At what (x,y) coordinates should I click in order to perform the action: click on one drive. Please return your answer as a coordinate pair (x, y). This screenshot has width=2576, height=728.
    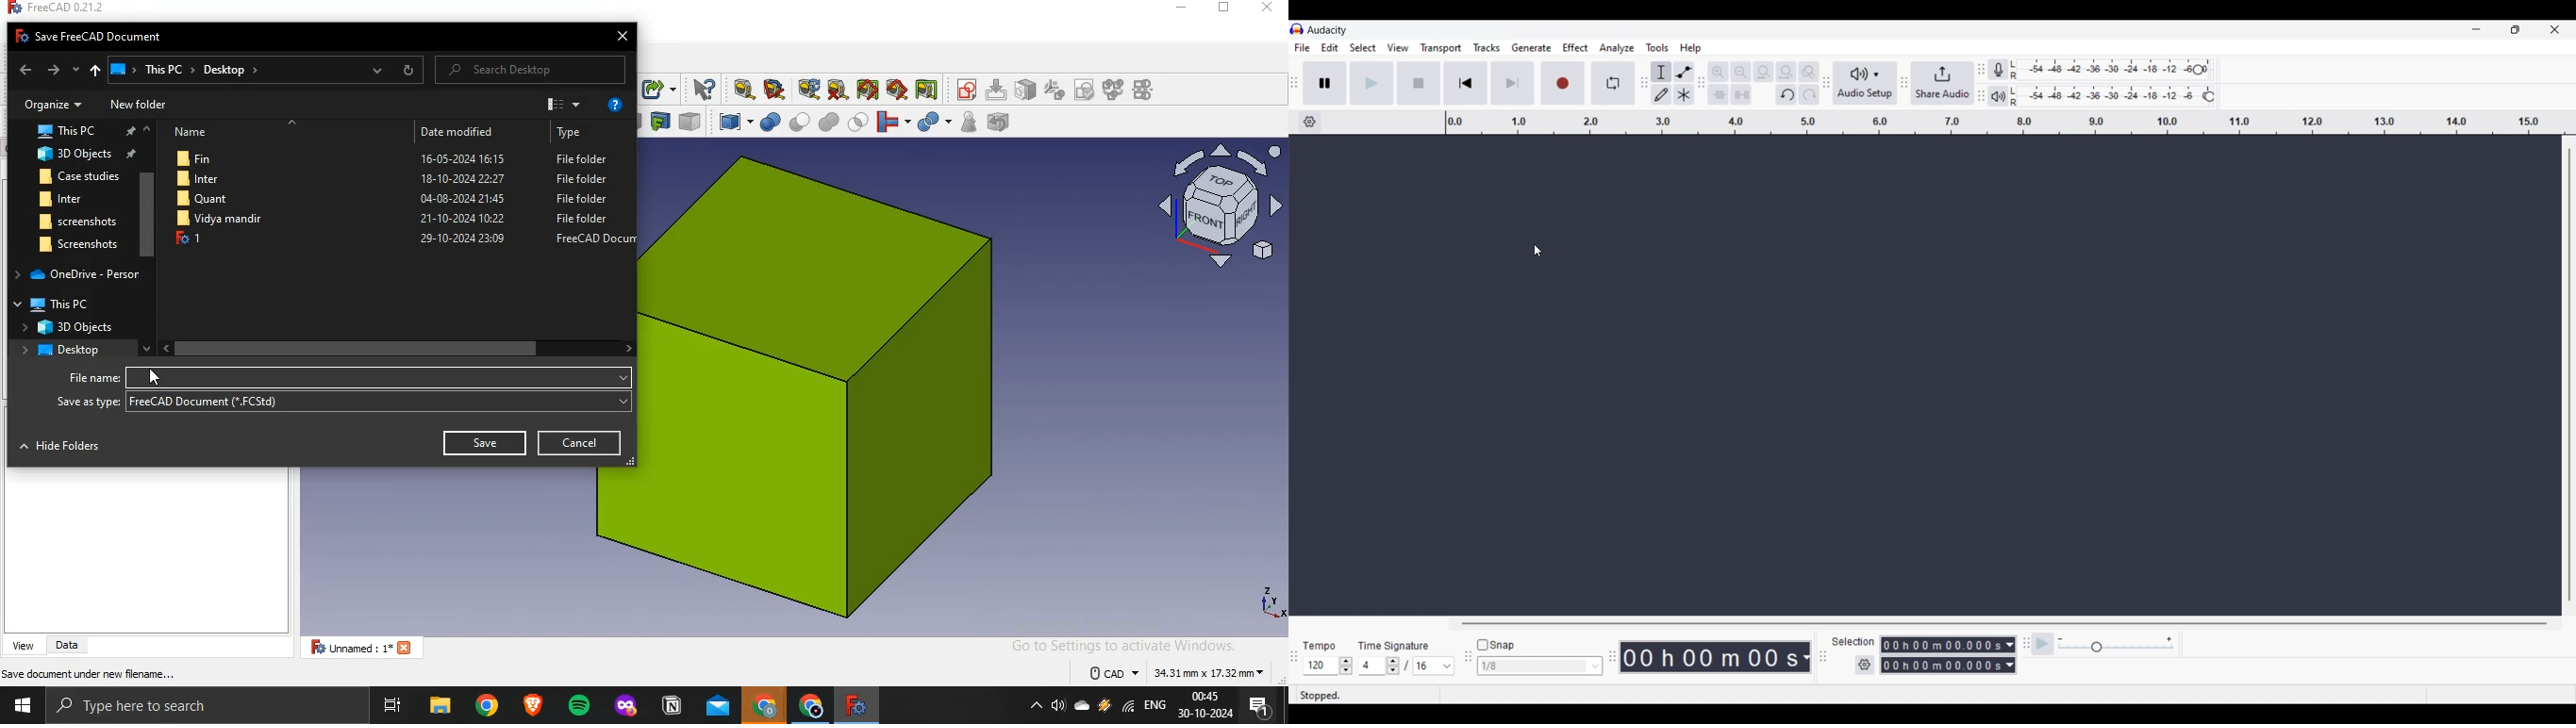
    Looking at the image, I should click on (75, 275).